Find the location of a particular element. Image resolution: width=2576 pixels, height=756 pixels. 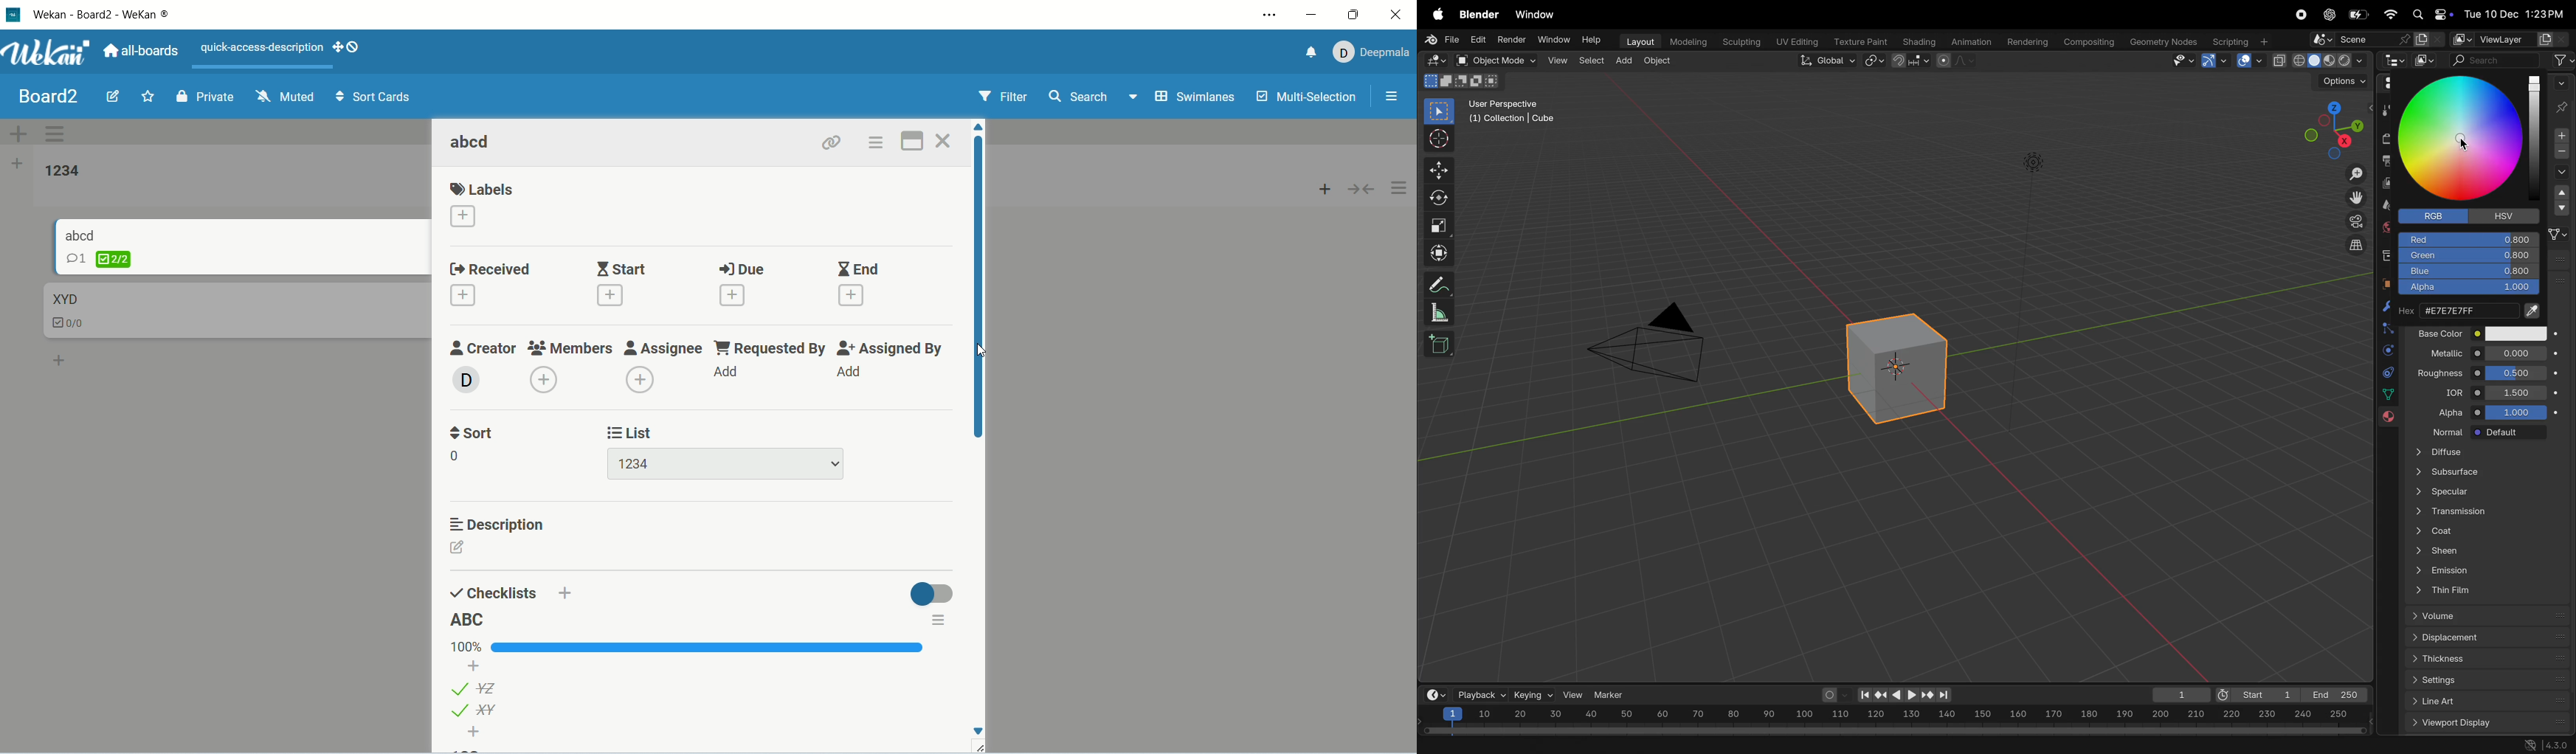

private is located at coordinates (202, 99).